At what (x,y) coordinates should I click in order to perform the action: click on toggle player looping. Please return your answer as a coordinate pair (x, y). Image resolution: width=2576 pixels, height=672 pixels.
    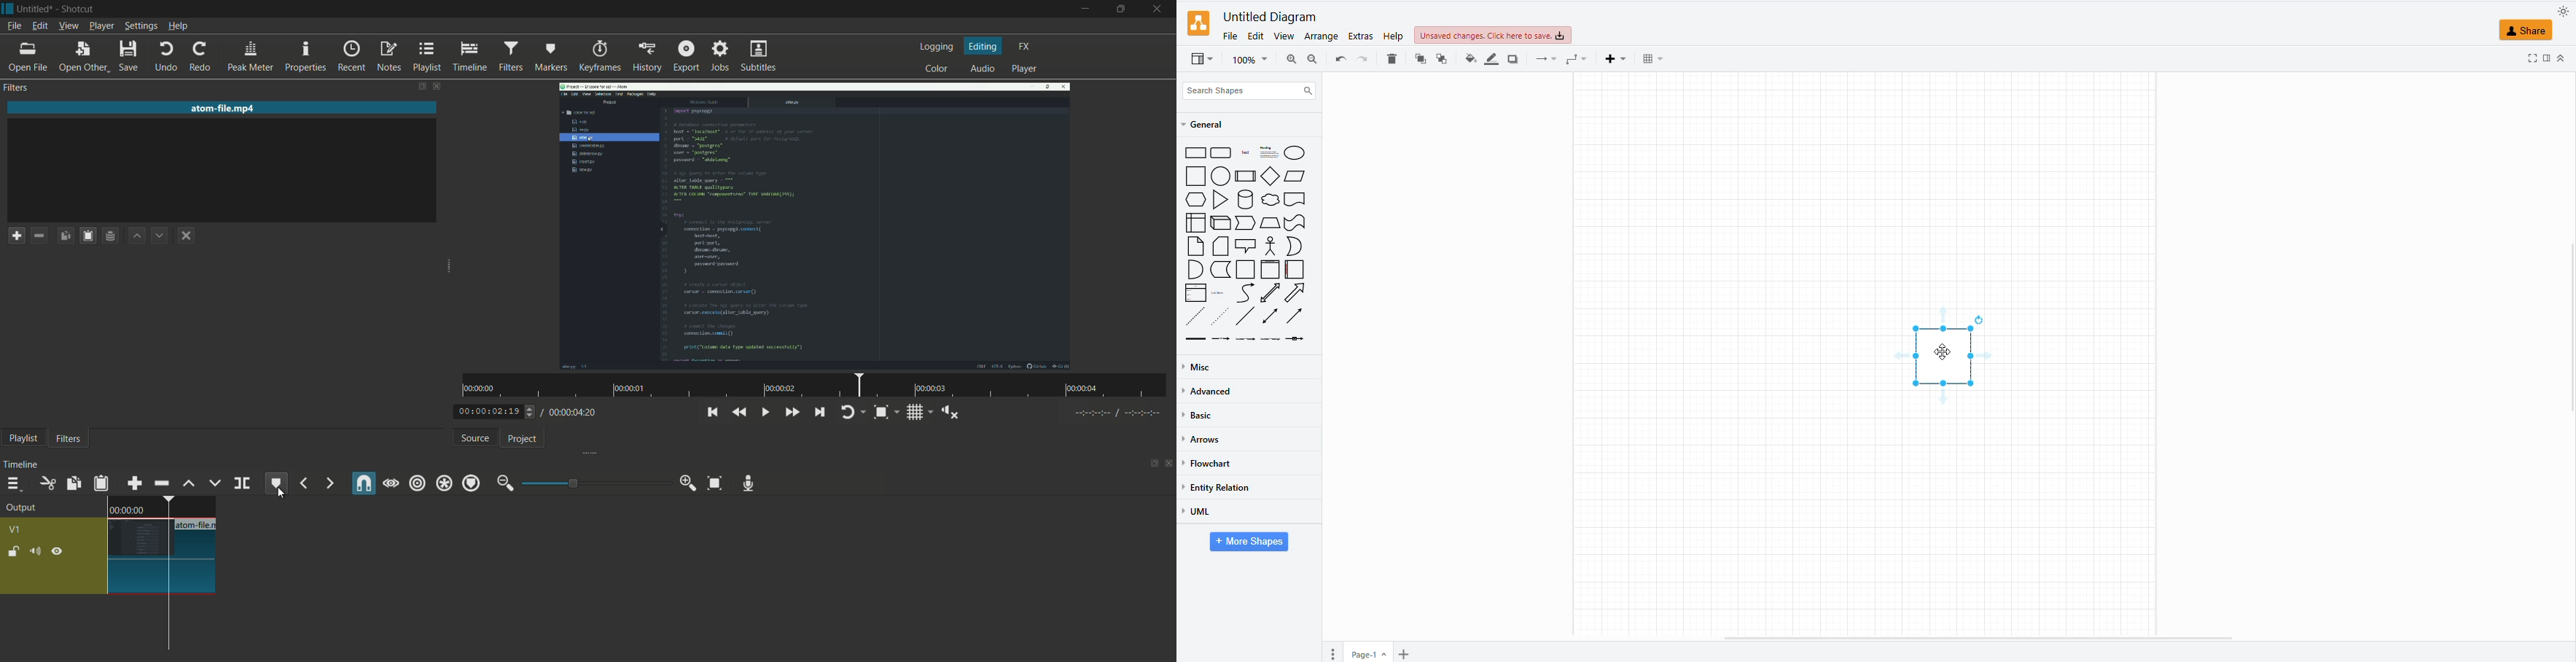
    Looking at the image, I should click on (848, 413).